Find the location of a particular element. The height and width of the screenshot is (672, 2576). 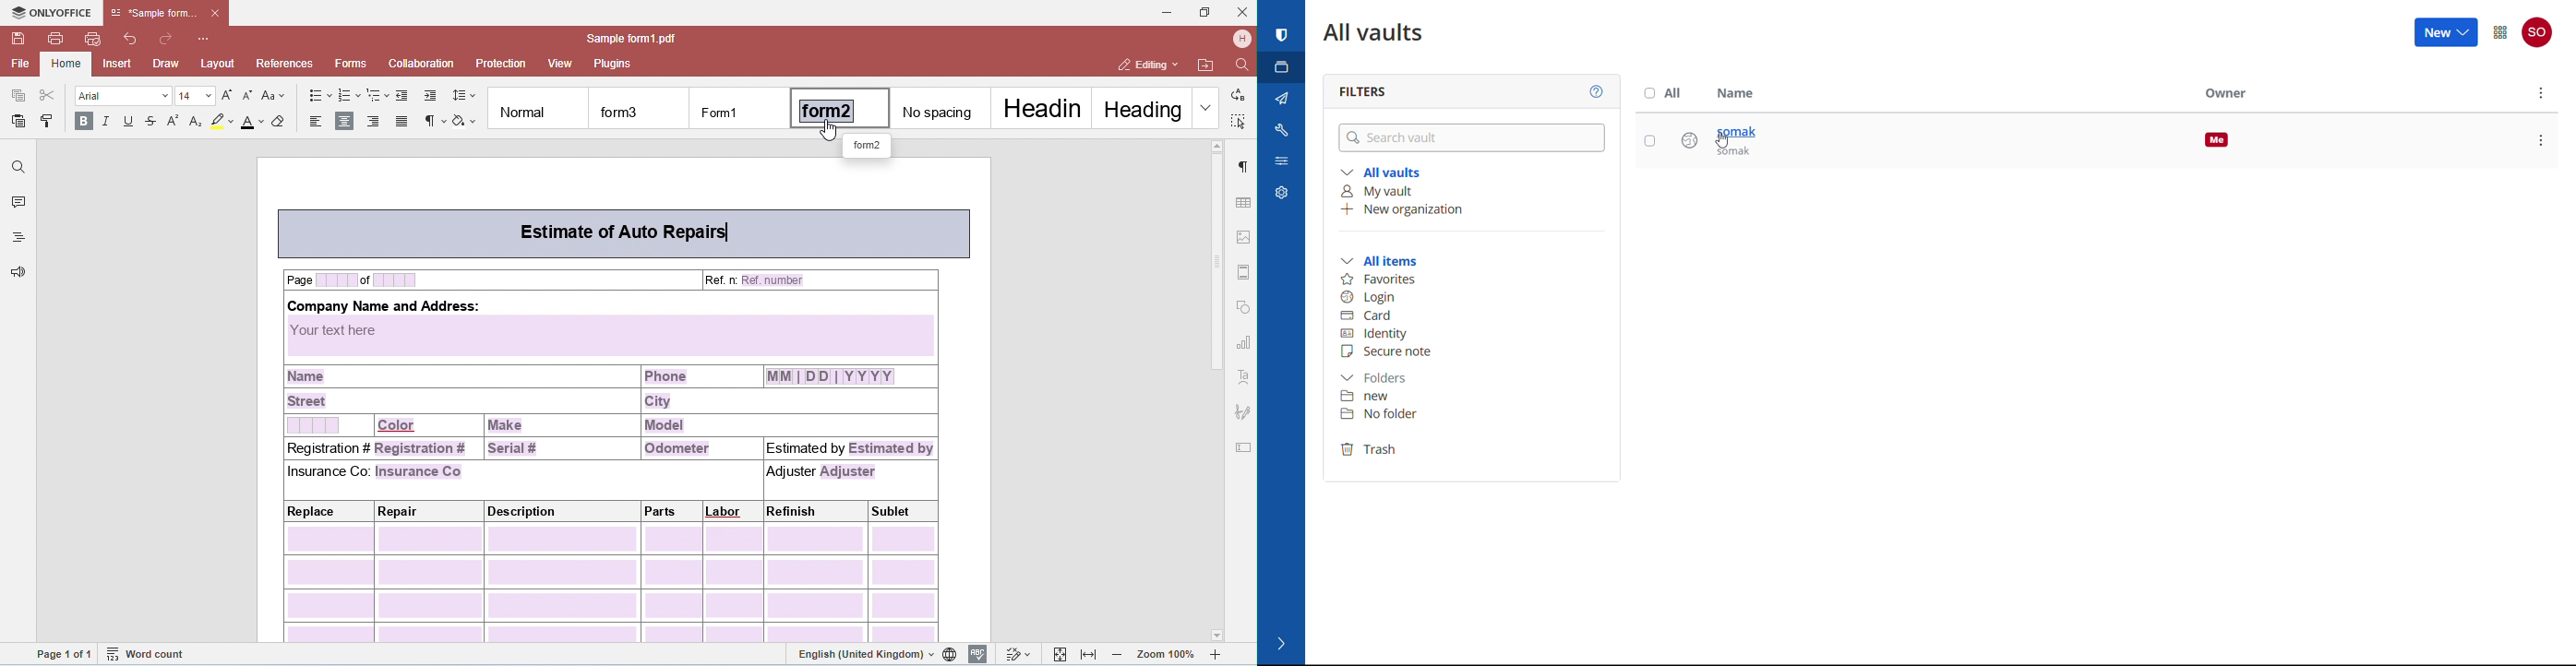

add new organization is located at coordinates (1469, 209).